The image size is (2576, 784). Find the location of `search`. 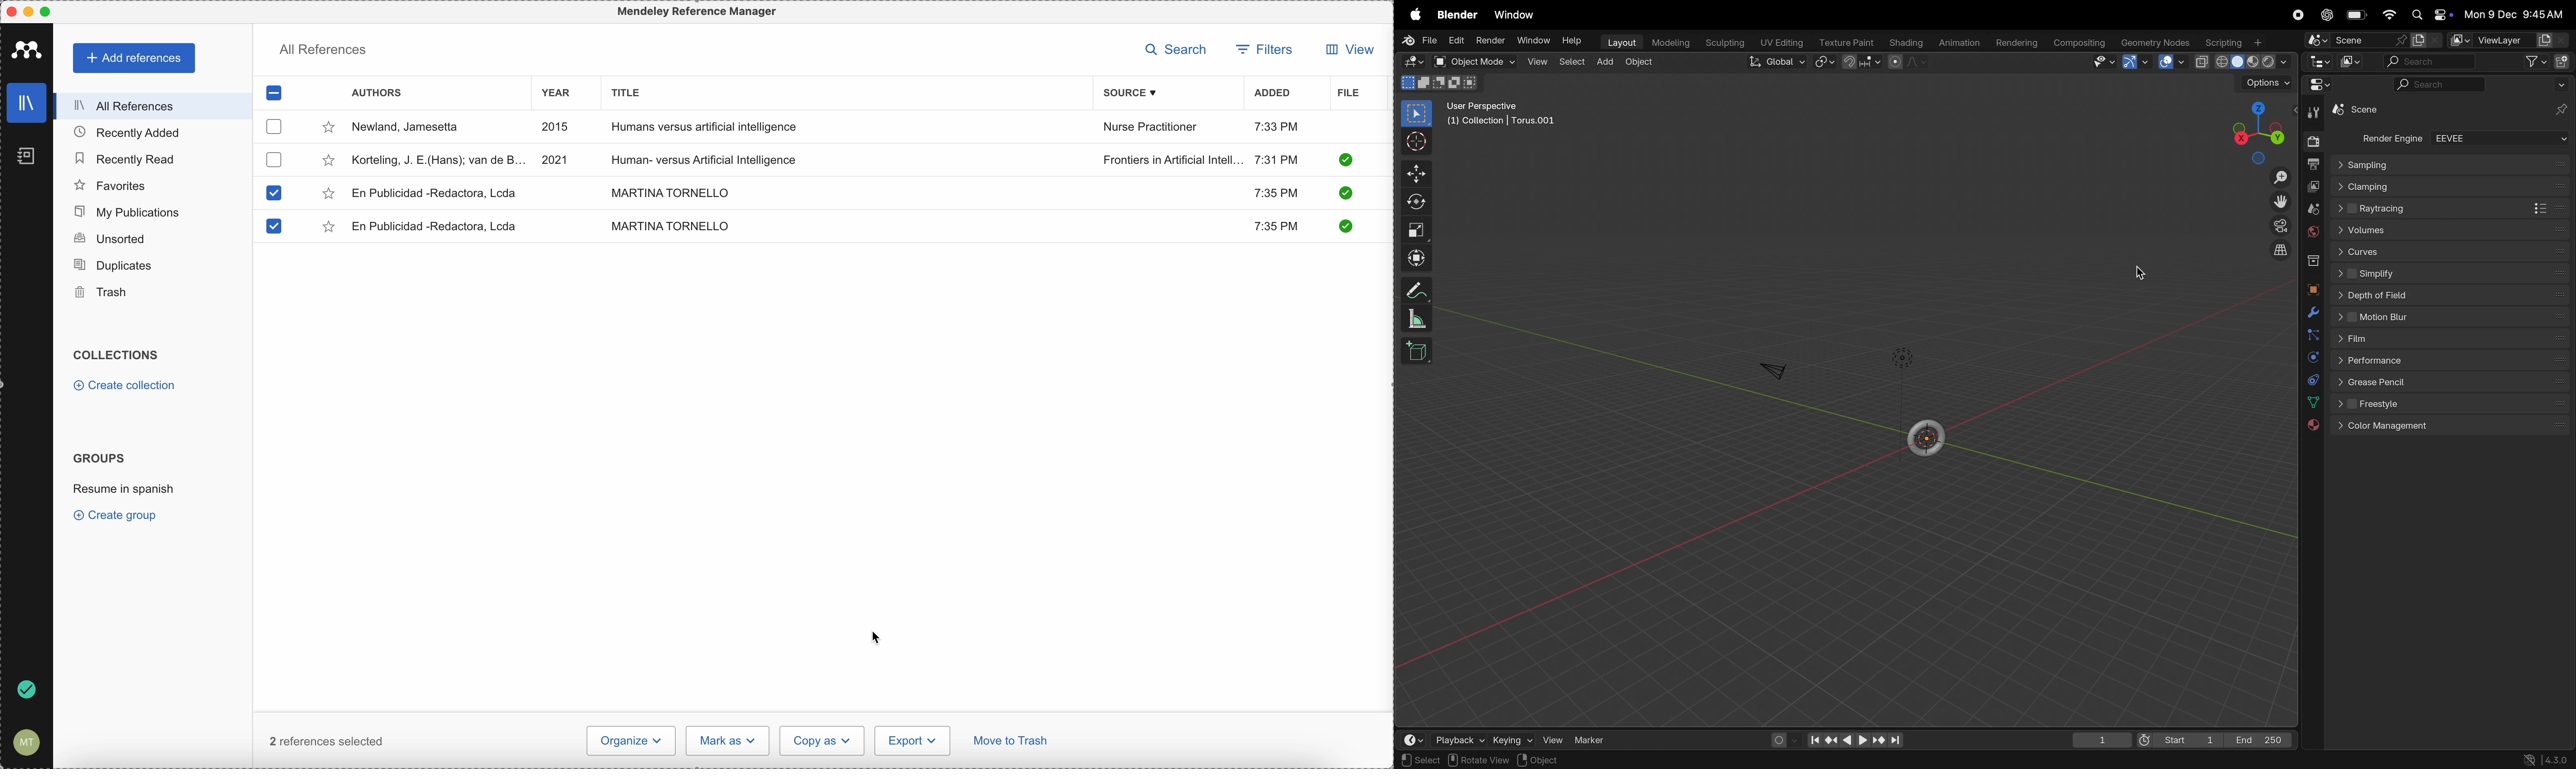

search is located at coordinates (1180, 51).